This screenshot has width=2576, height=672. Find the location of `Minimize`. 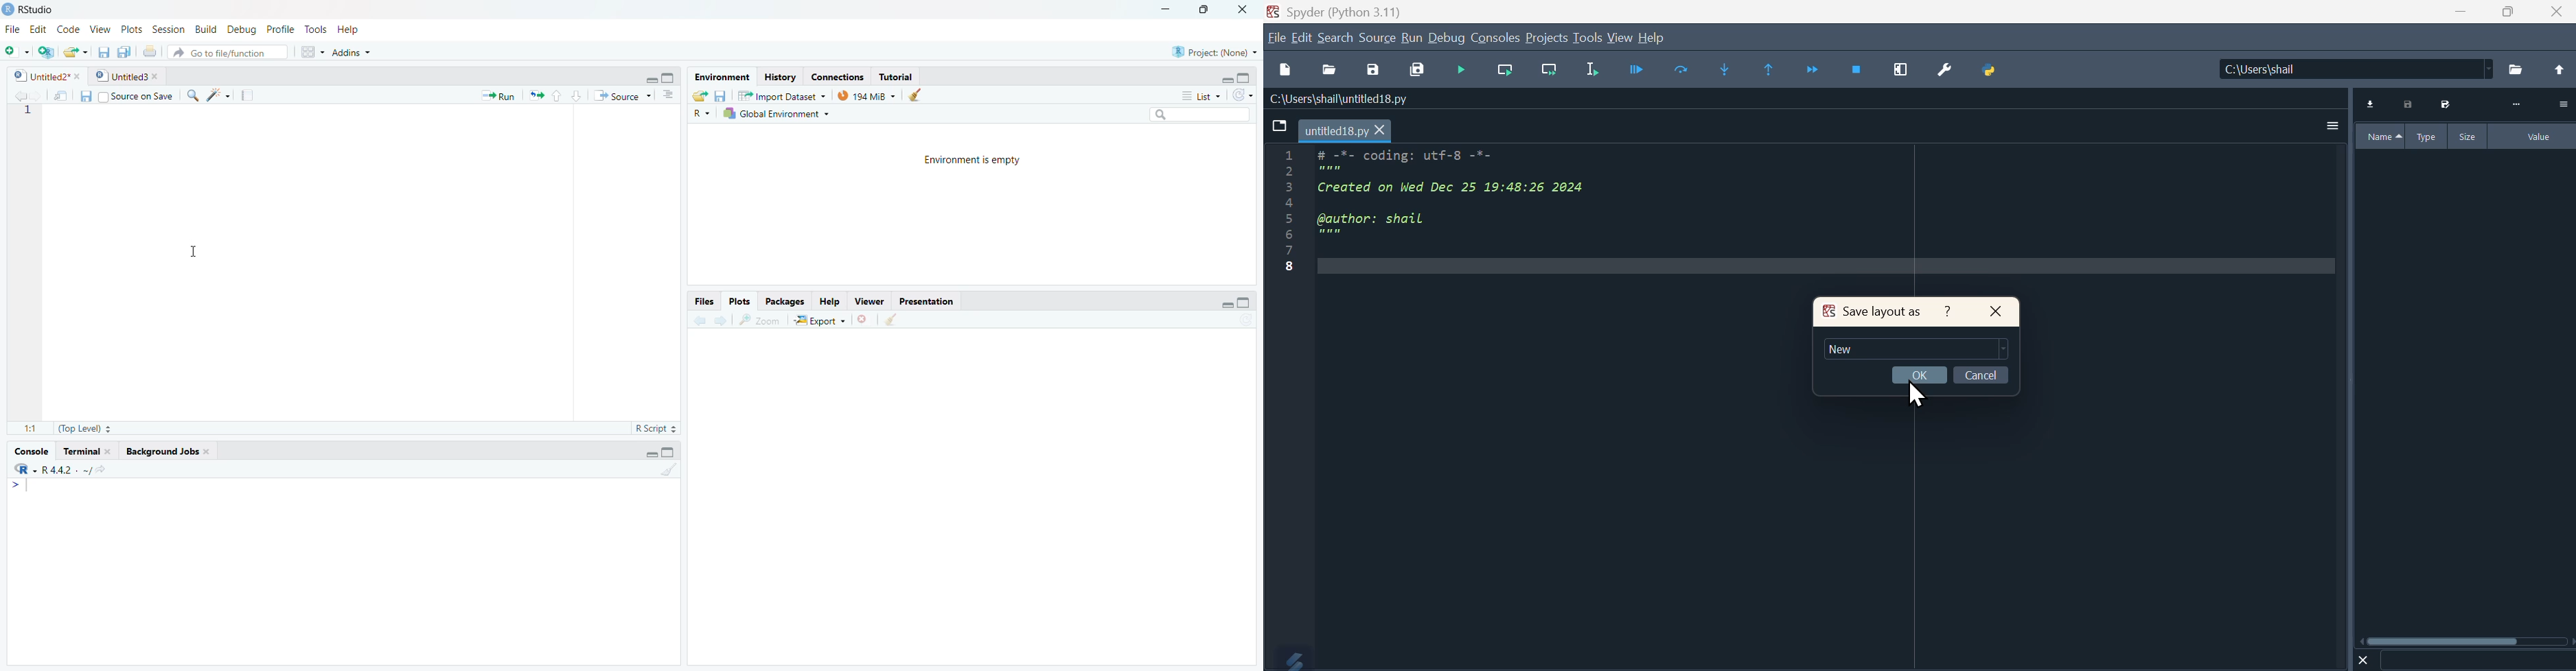

Minimize is located at coordinates (650, 80).